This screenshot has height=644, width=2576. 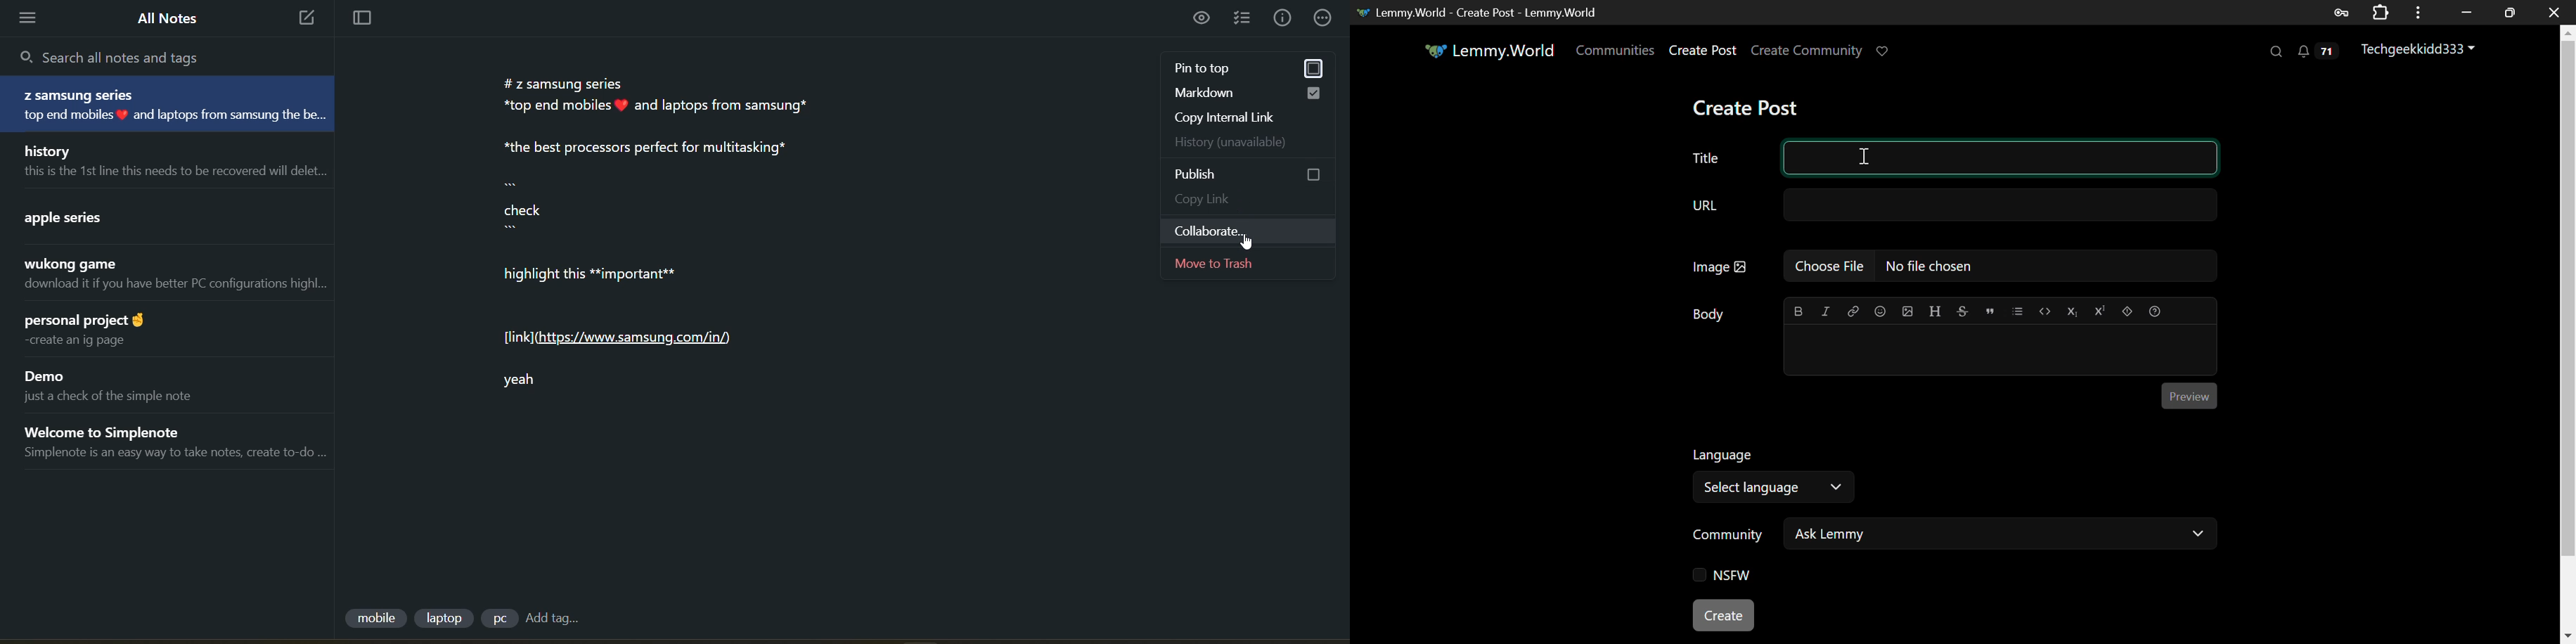 What do you see at coordinates (1245, 19) in the screenshot?
I see `insert checklist` at bounding box center [1245, 19].